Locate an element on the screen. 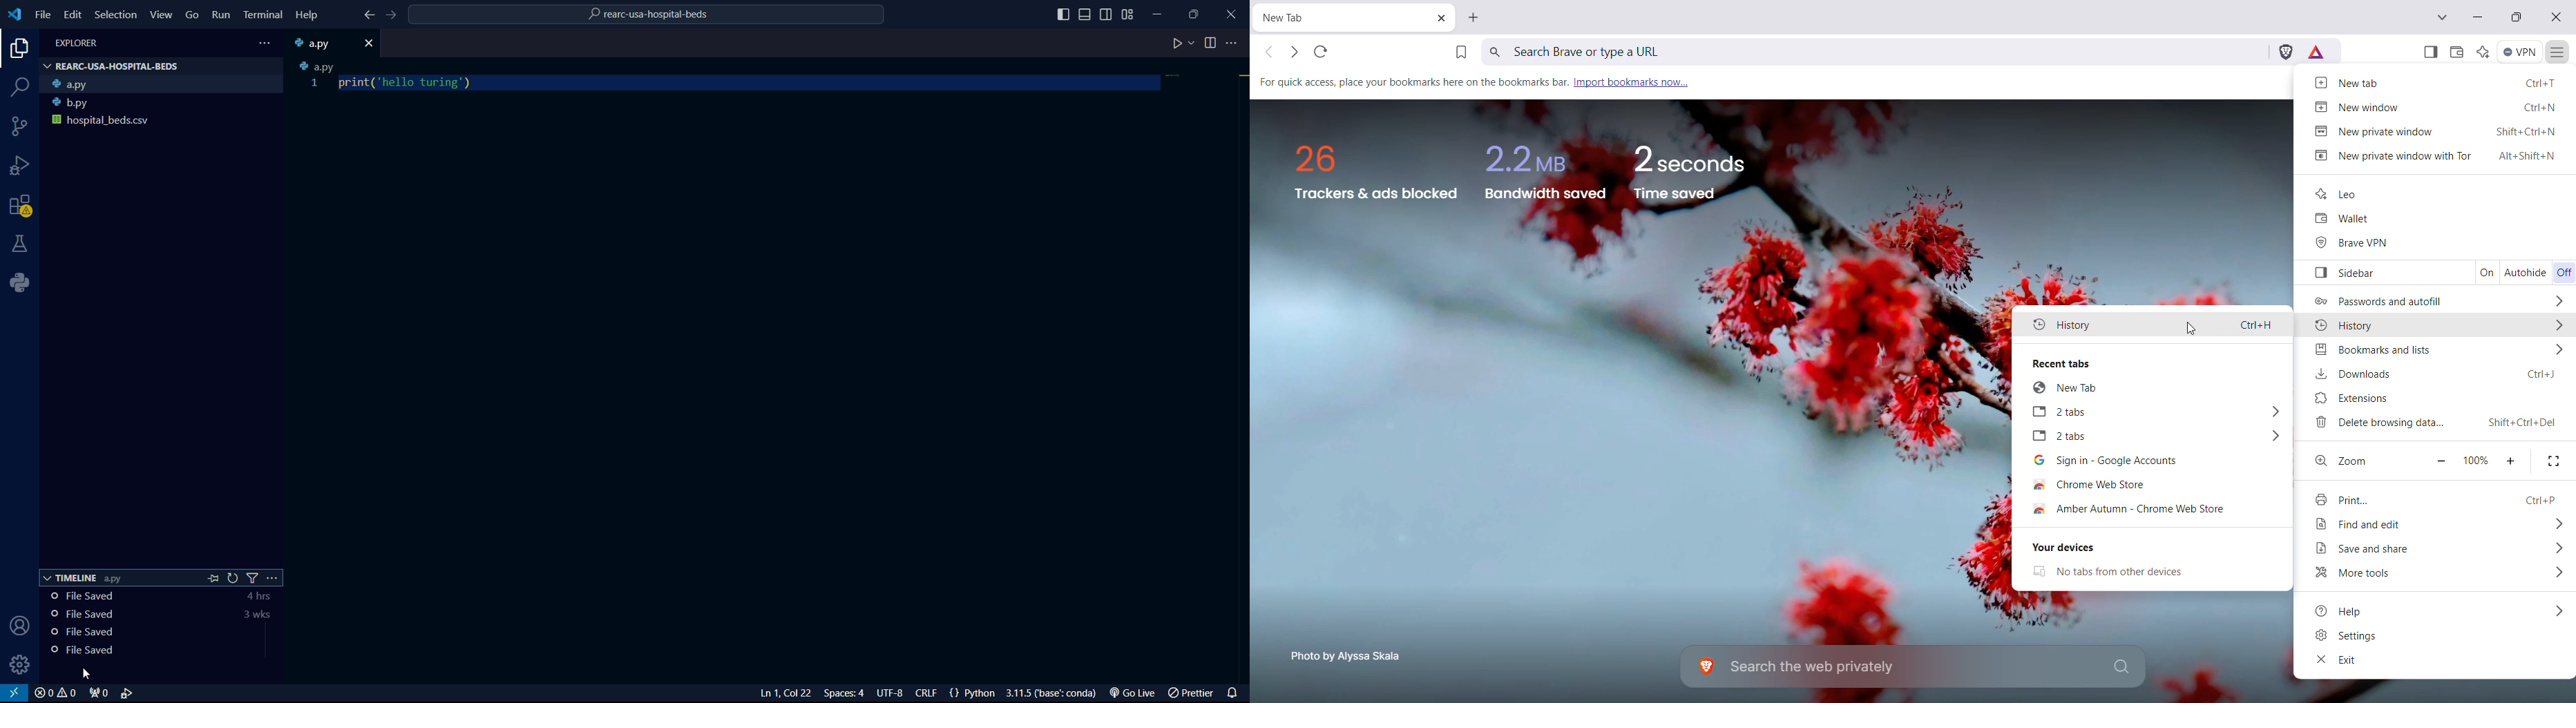  view menu is located at coordinates (161, 14).